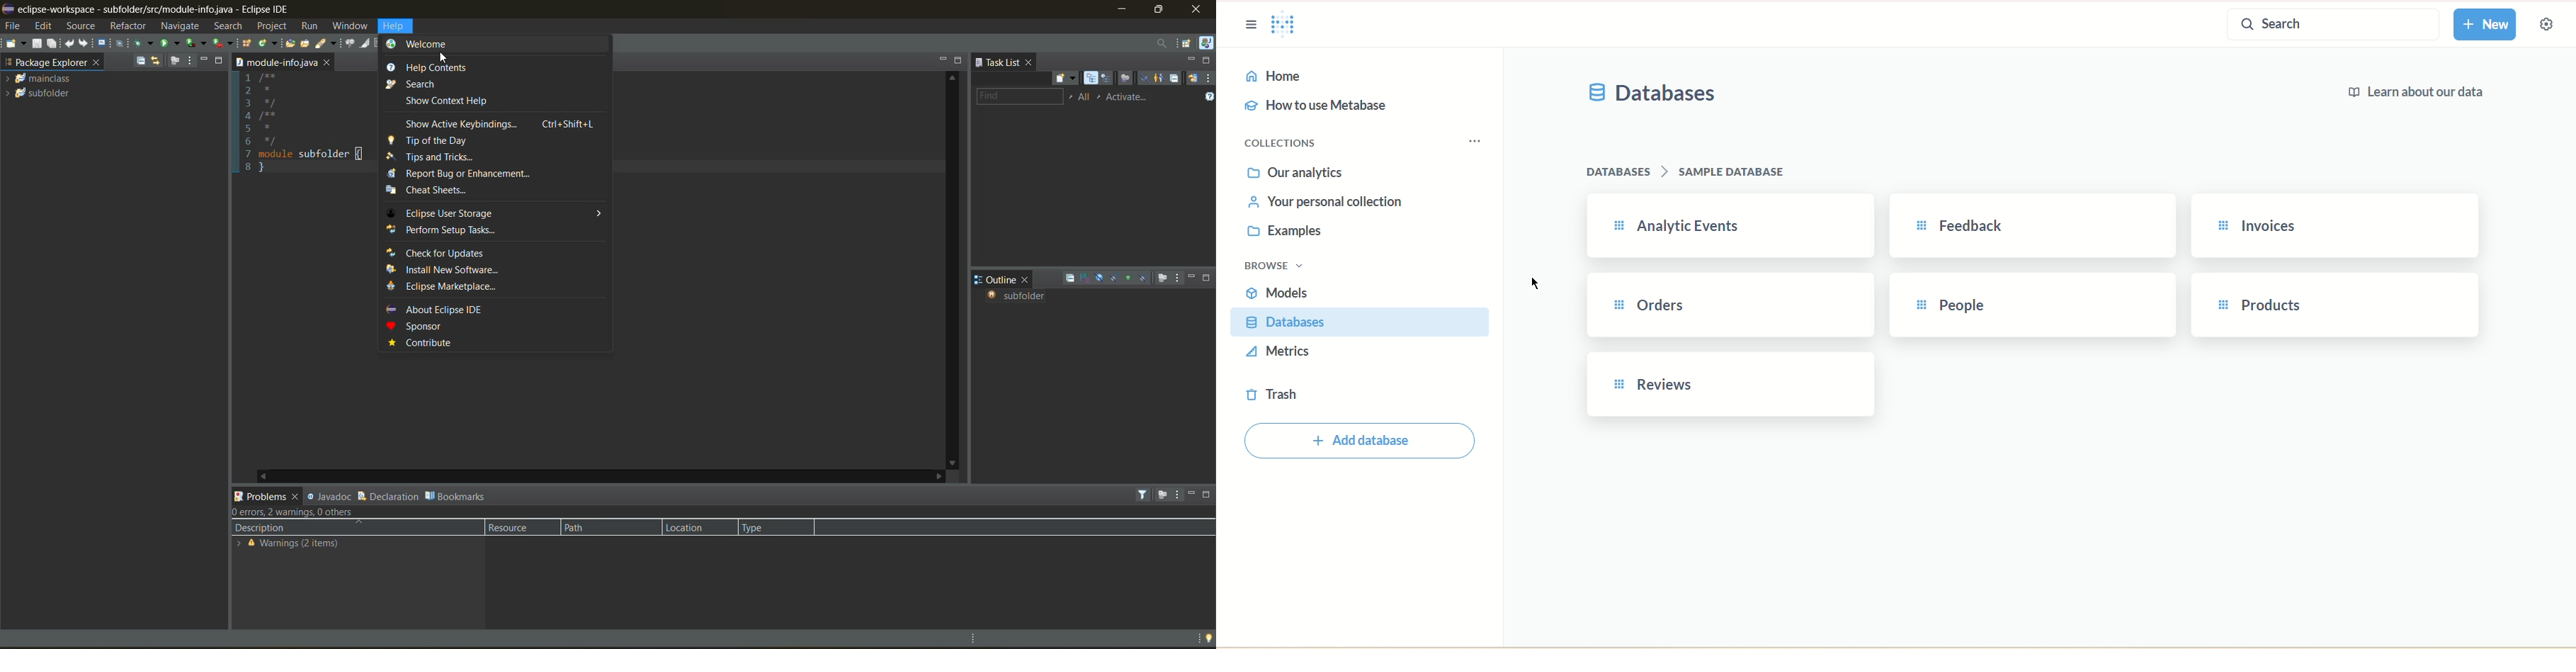 The width and height of the screenshot is (2576, 672). I want to click on refractor, so click(128, 28).